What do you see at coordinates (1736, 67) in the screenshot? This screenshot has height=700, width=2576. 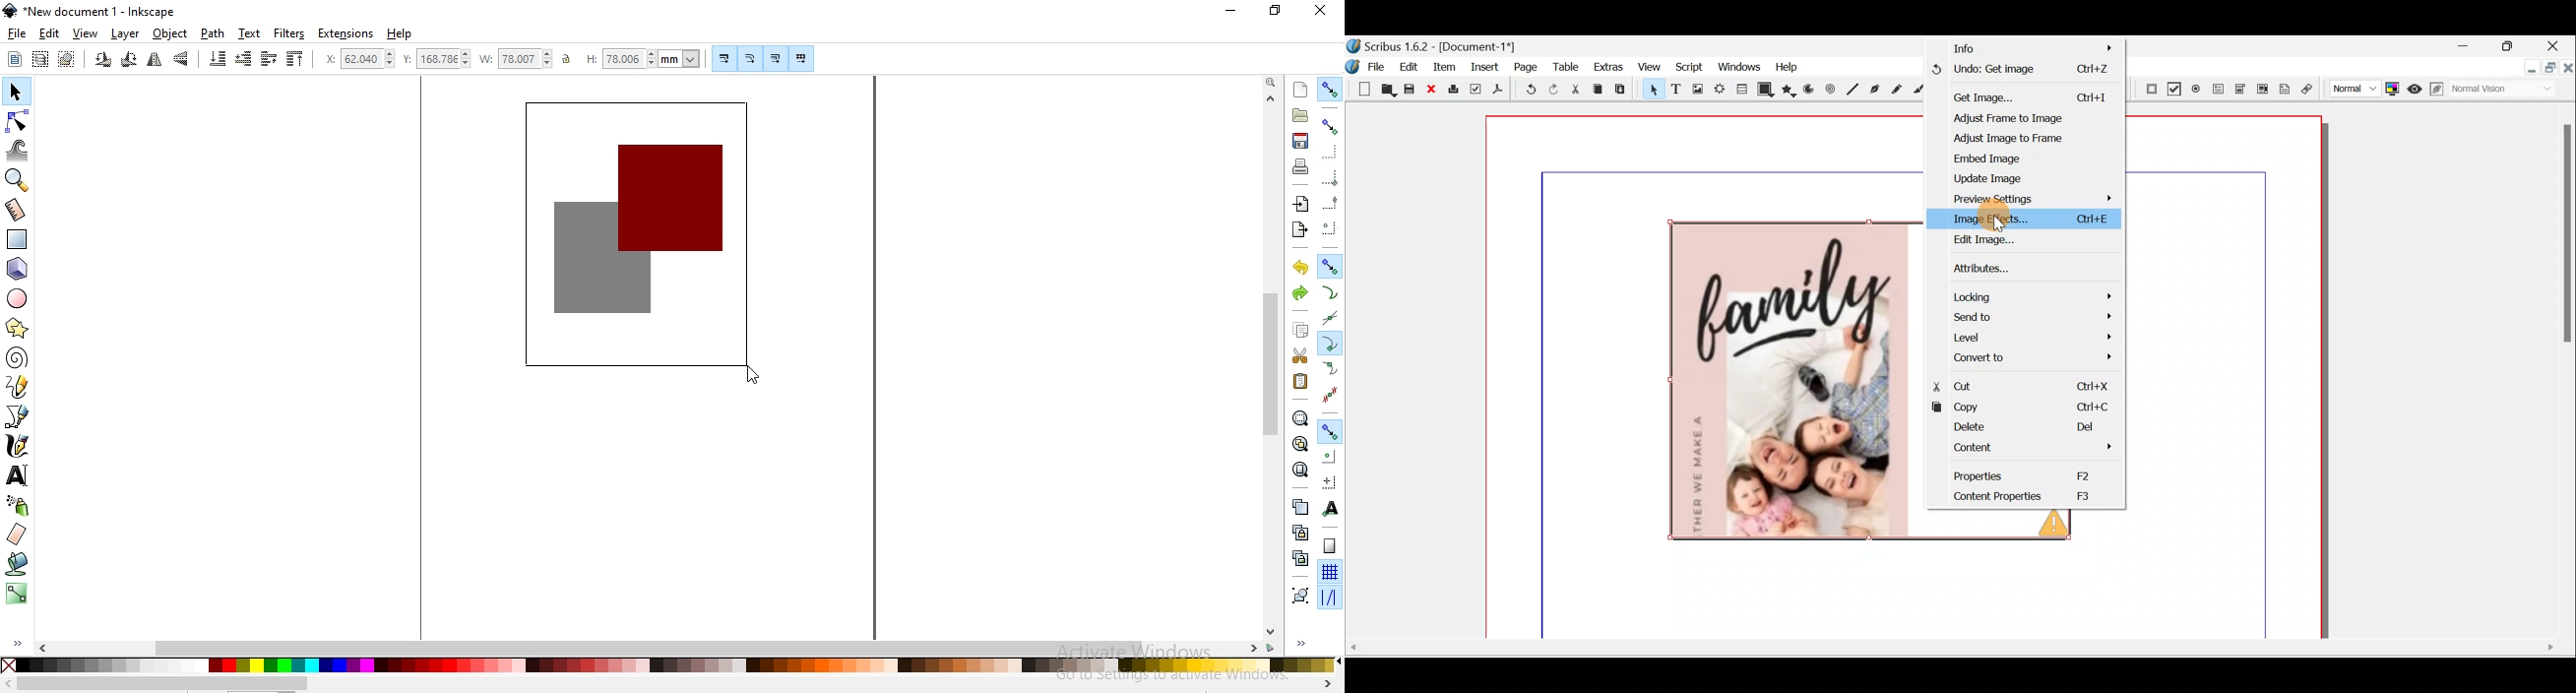 I see `Windows` at bounding box center [1736, 67].